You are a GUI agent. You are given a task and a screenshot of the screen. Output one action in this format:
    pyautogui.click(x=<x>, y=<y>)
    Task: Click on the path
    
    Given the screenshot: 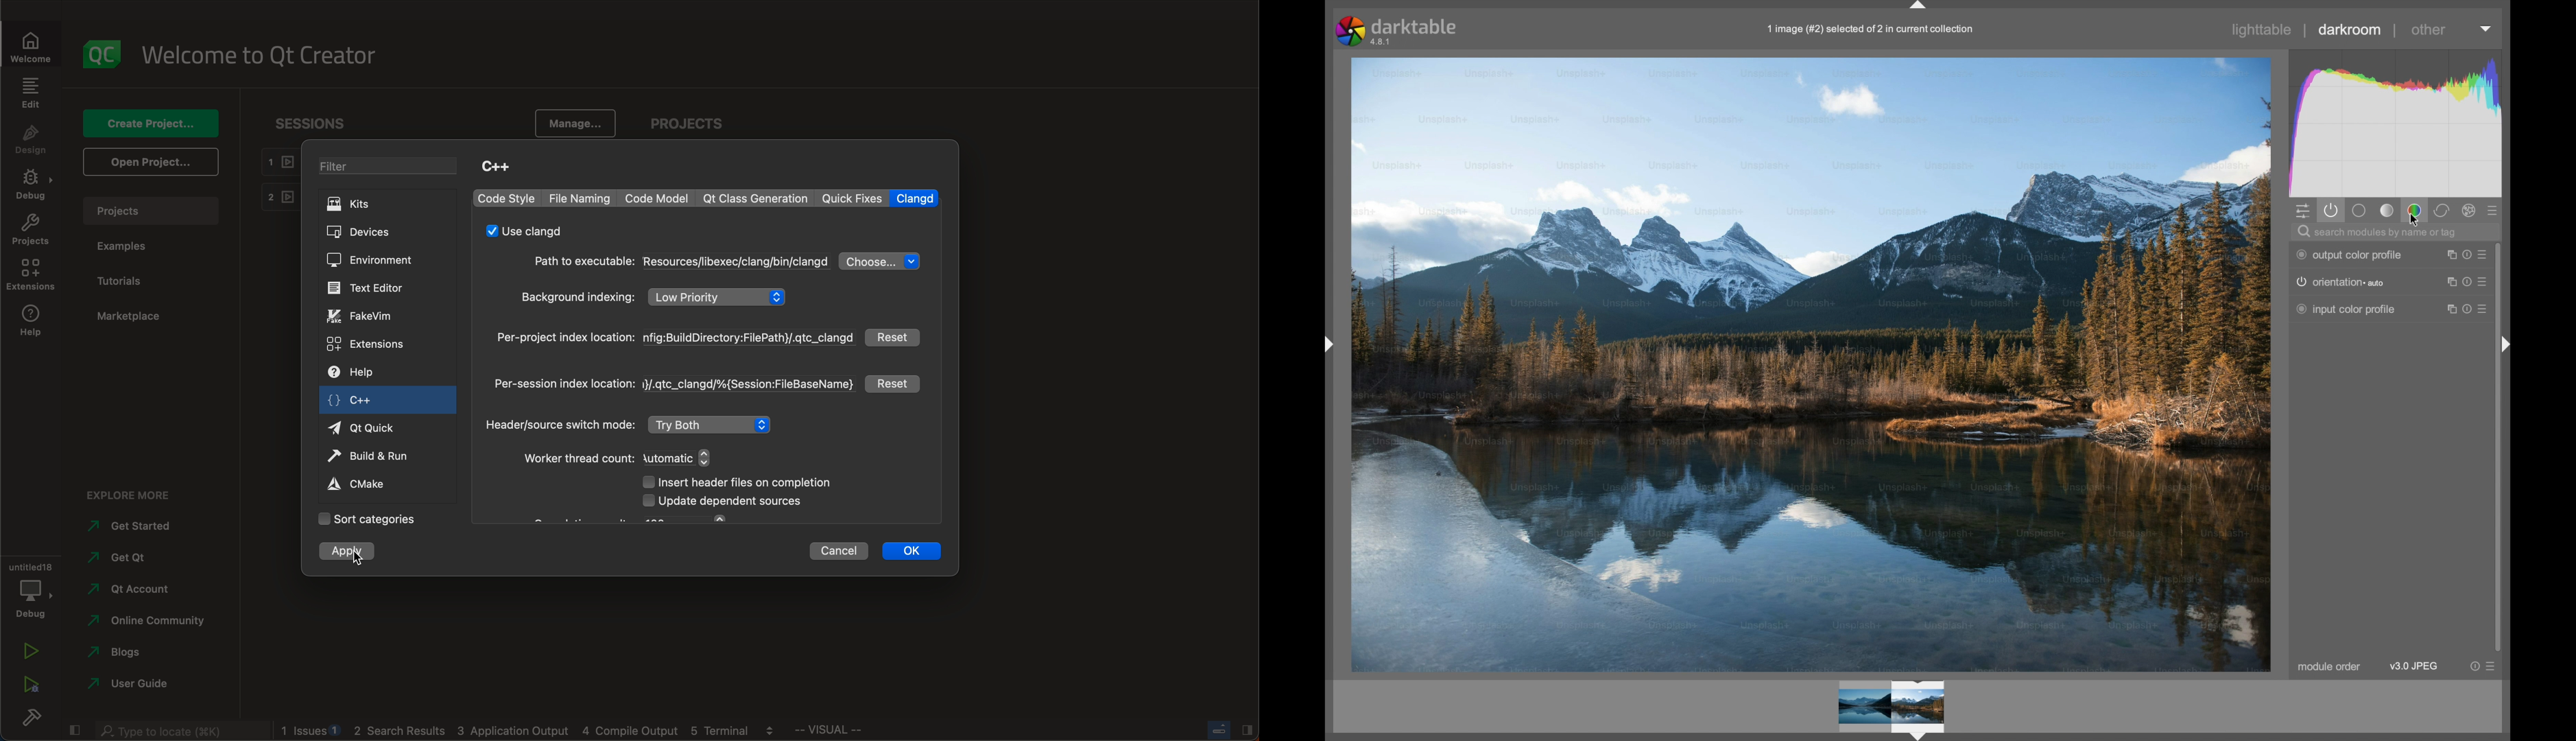 What is the action you would take?
    pyautogui.click(x=680, y=262)
    